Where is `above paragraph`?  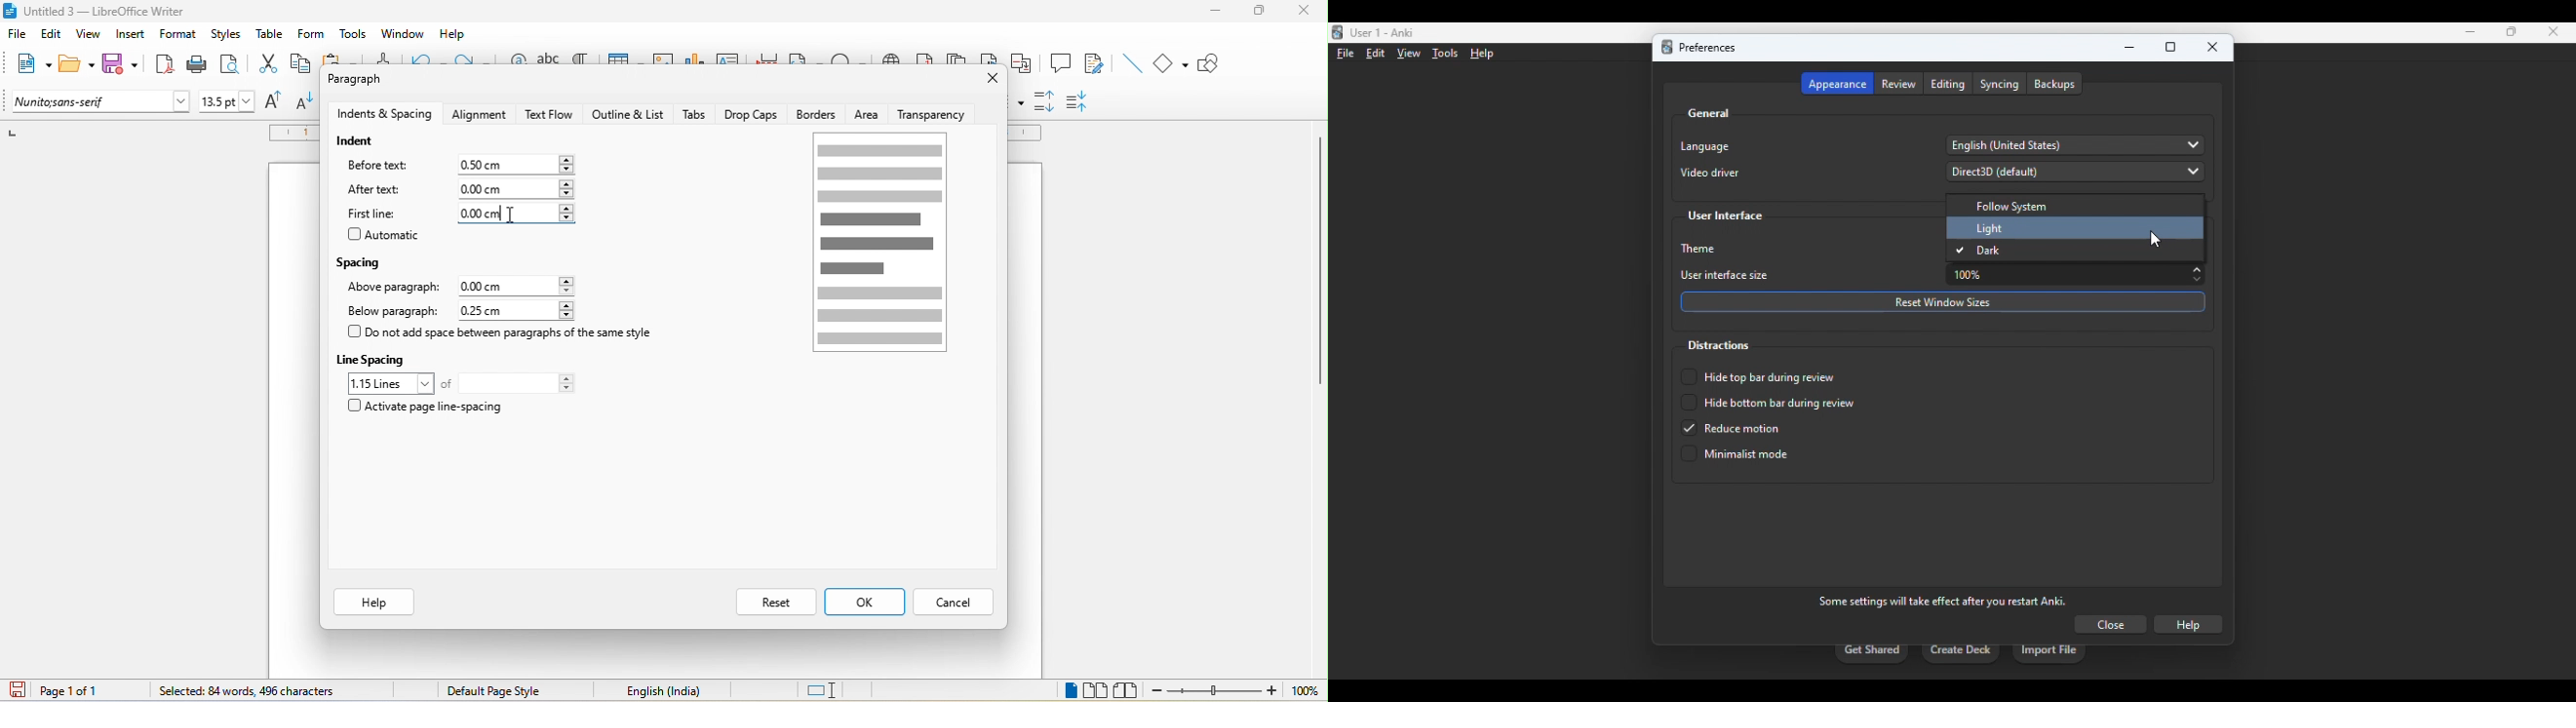
above paragraph is located at coordinates (393, 289).